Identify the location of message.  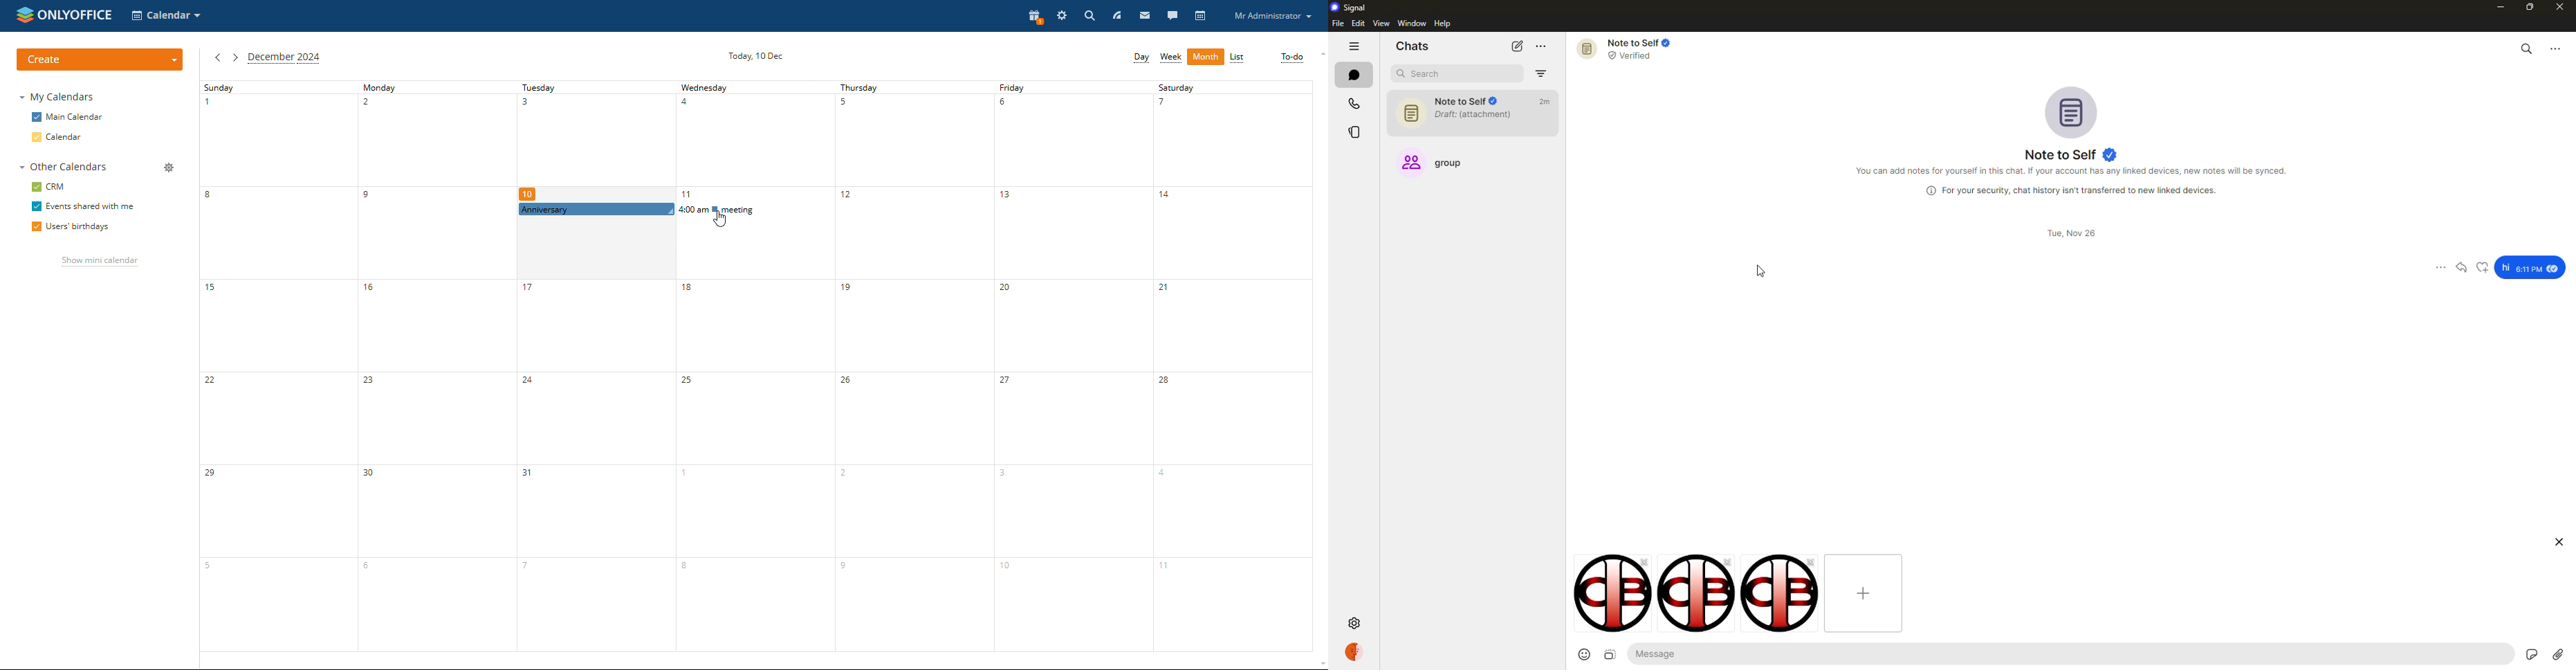
(2531, 267).